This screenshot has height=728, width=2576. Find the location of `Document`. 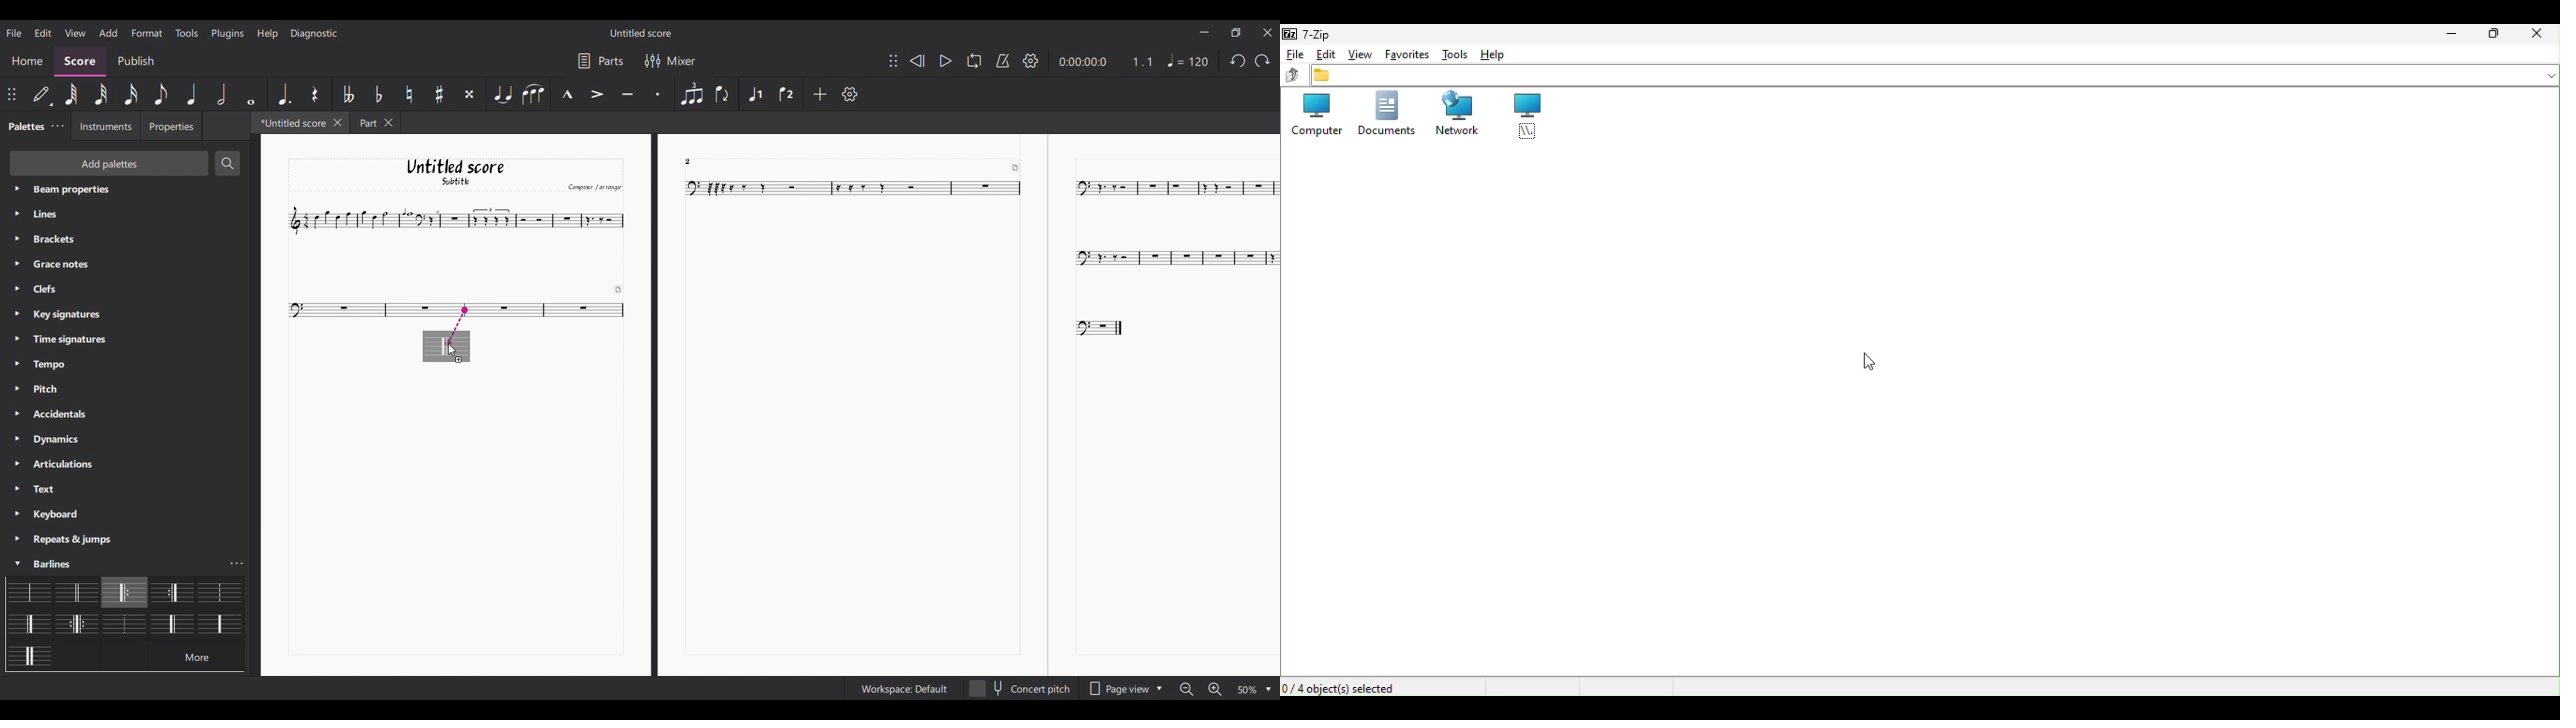

Document is located at coordinates (1386, 116).